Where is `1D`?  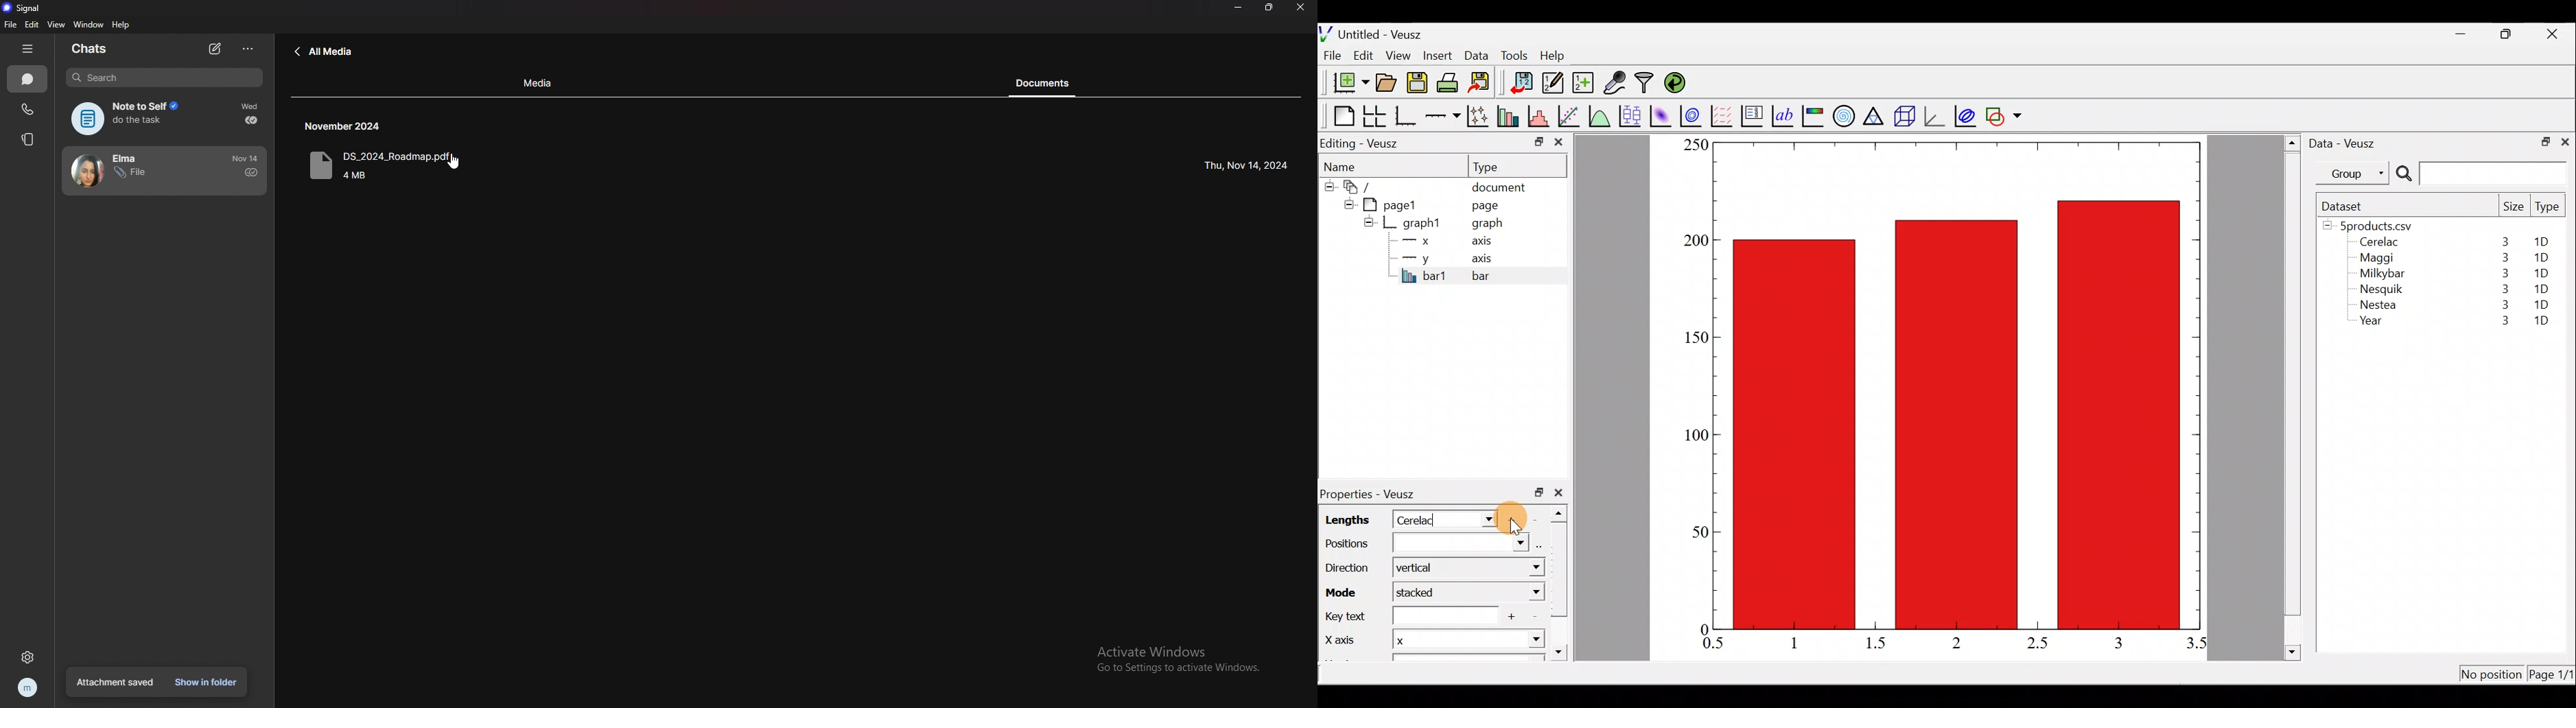 1D is located at coordinates (2546, 242).